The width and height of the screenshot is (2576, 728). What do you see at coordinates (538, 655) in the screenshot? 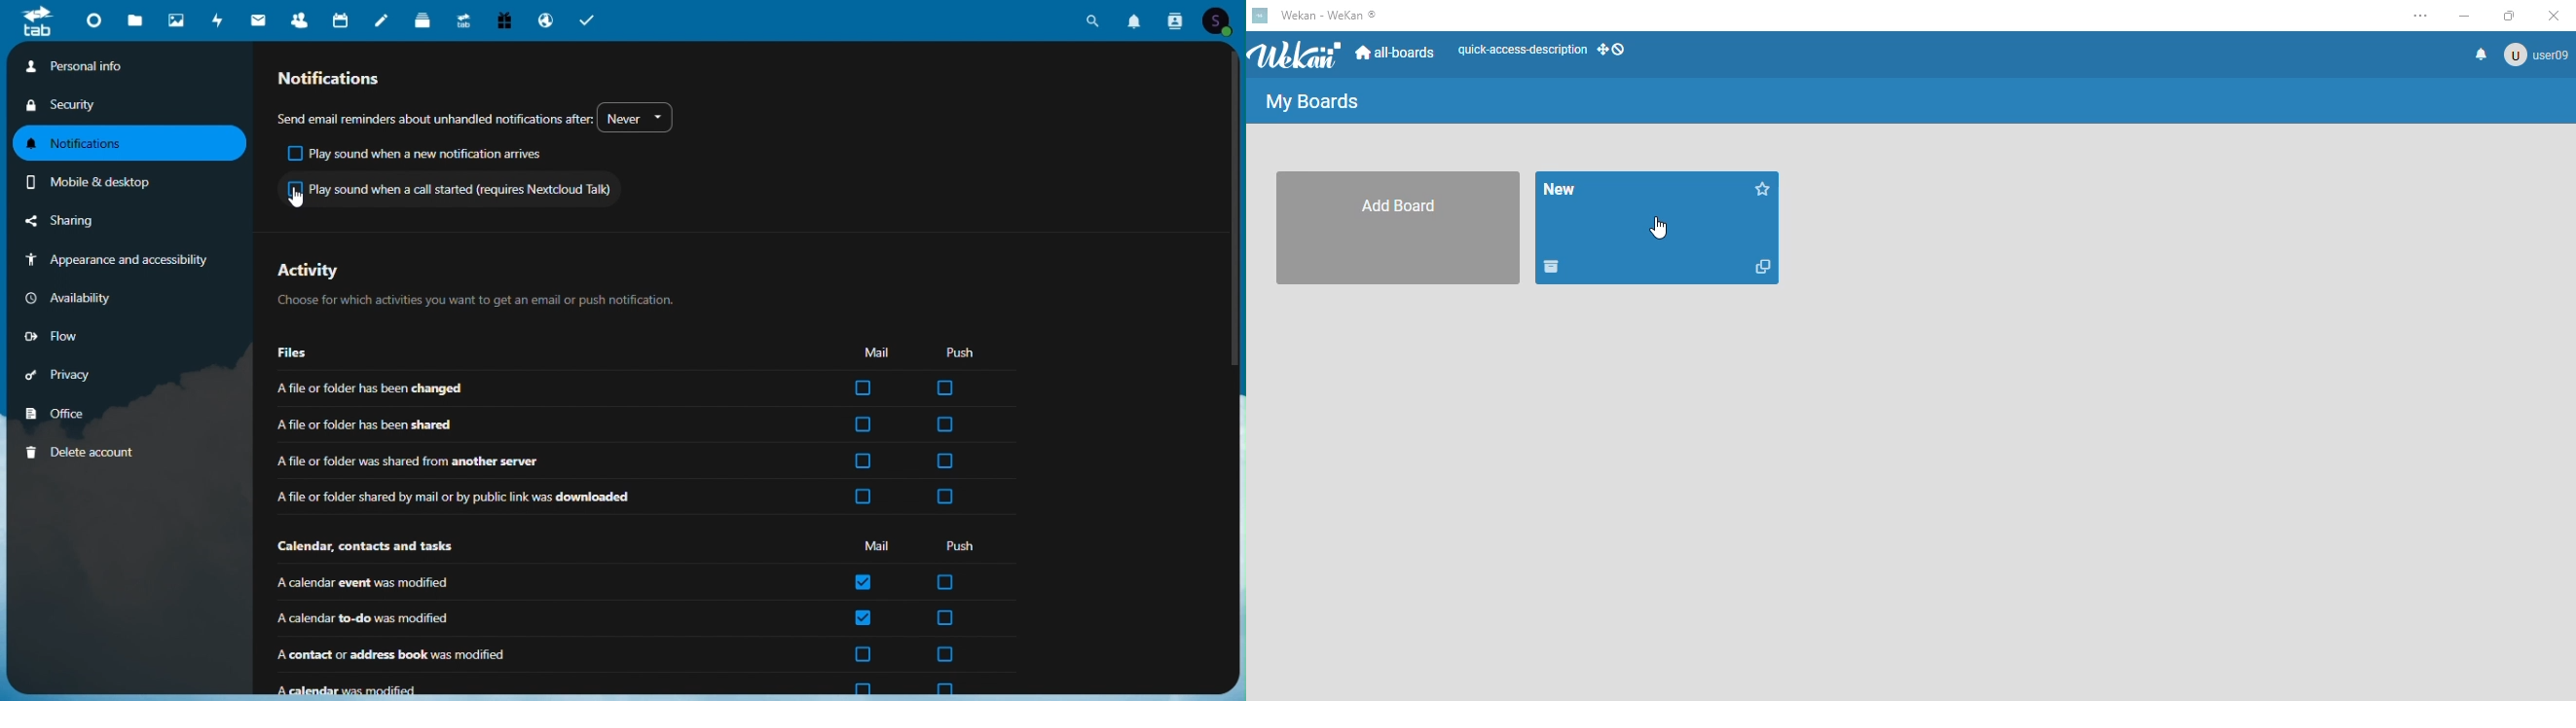
I see `a contact or address was modified` at bounding box center [538, 655].